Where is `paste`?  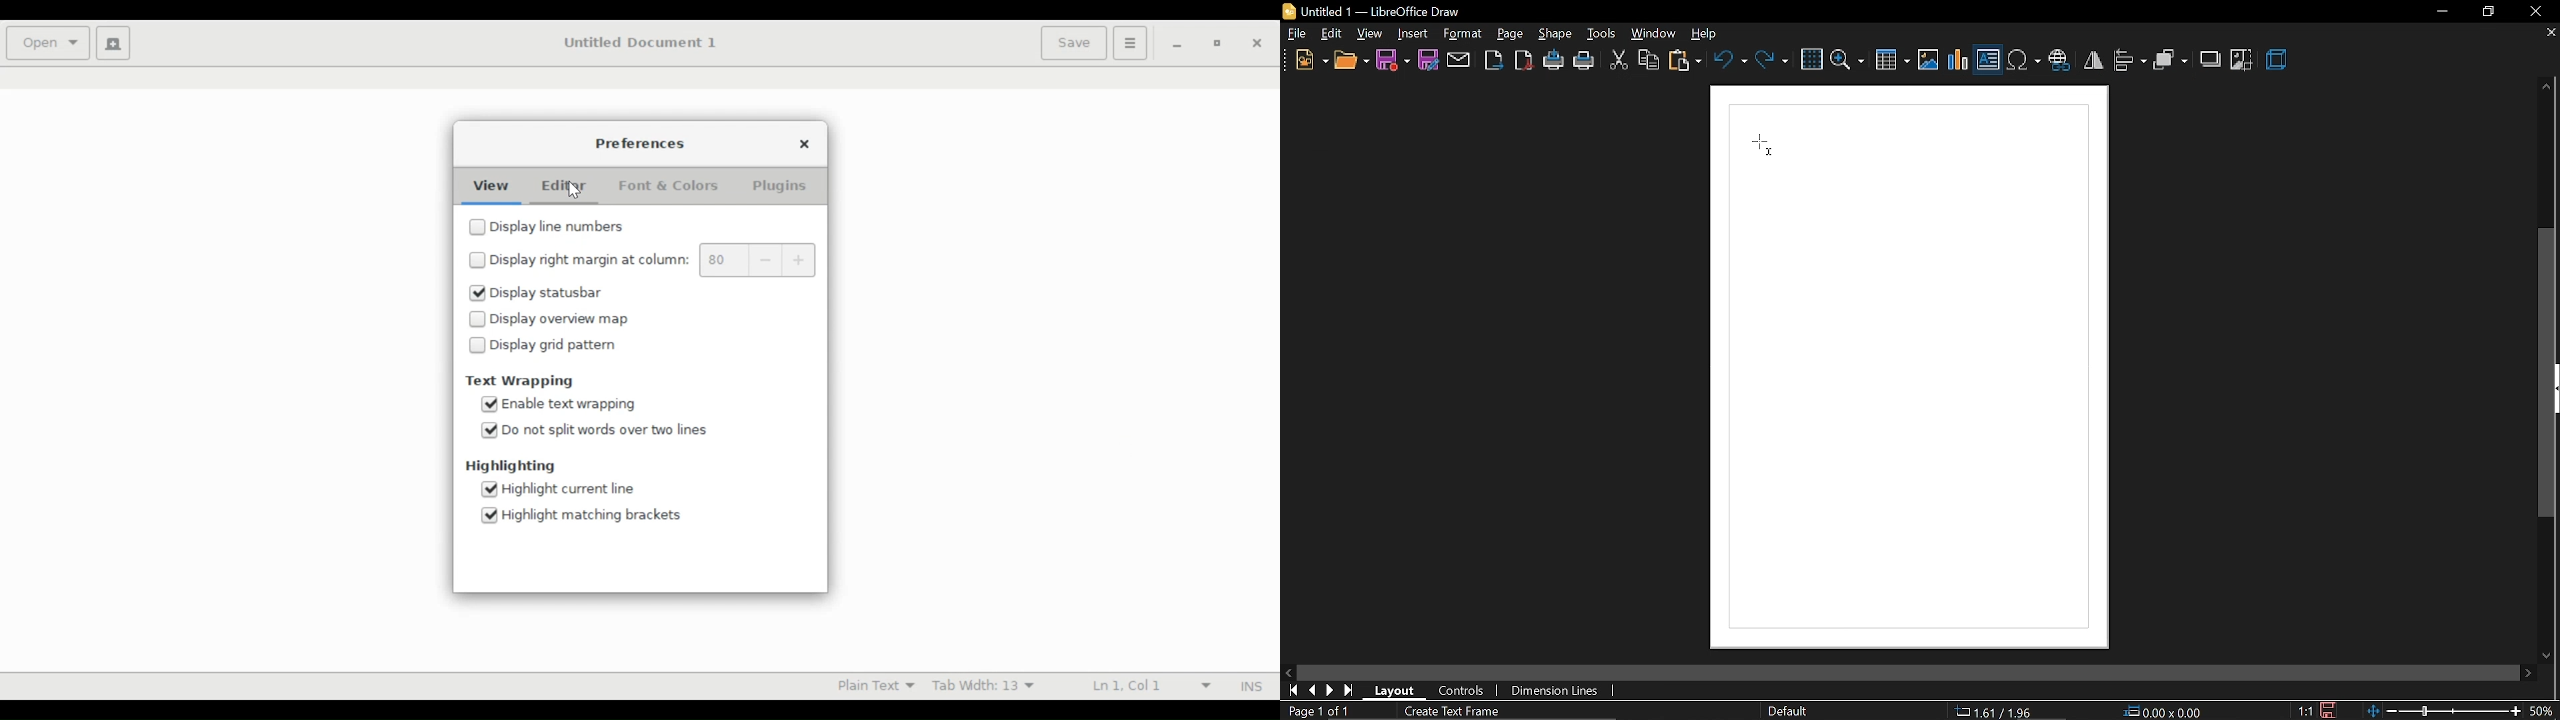
paste is located at coordinates (1686, 63).